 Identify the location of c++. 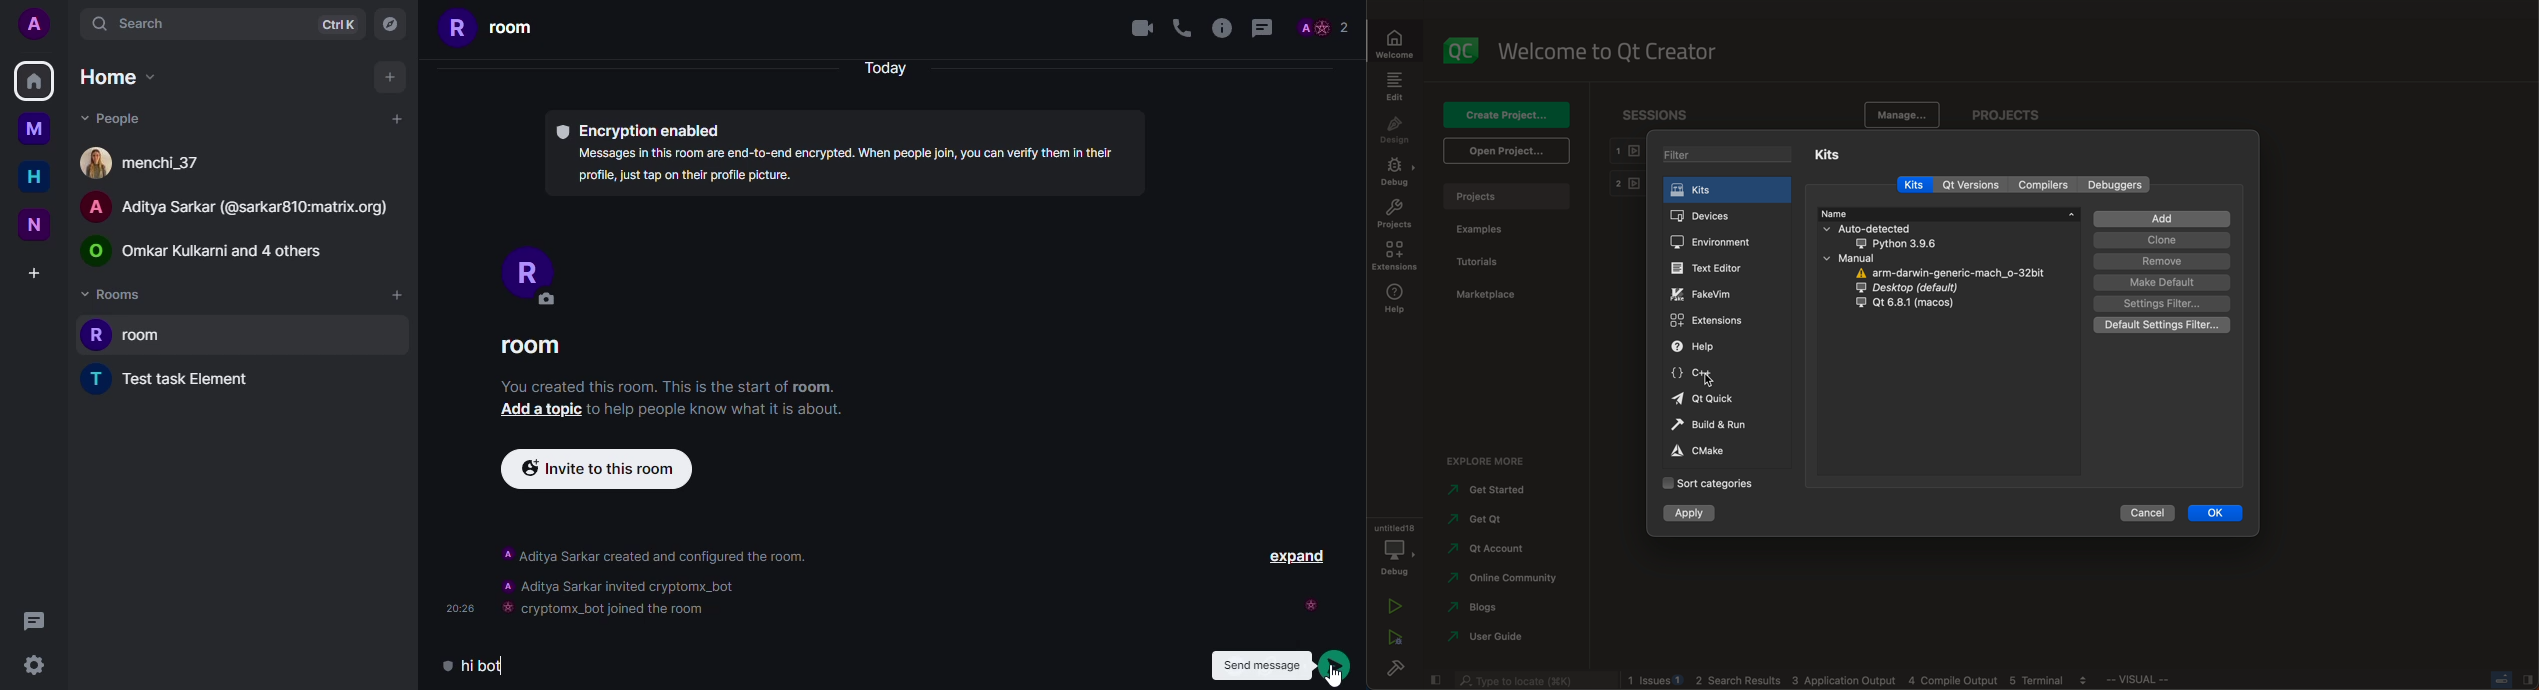
(1703, 375).